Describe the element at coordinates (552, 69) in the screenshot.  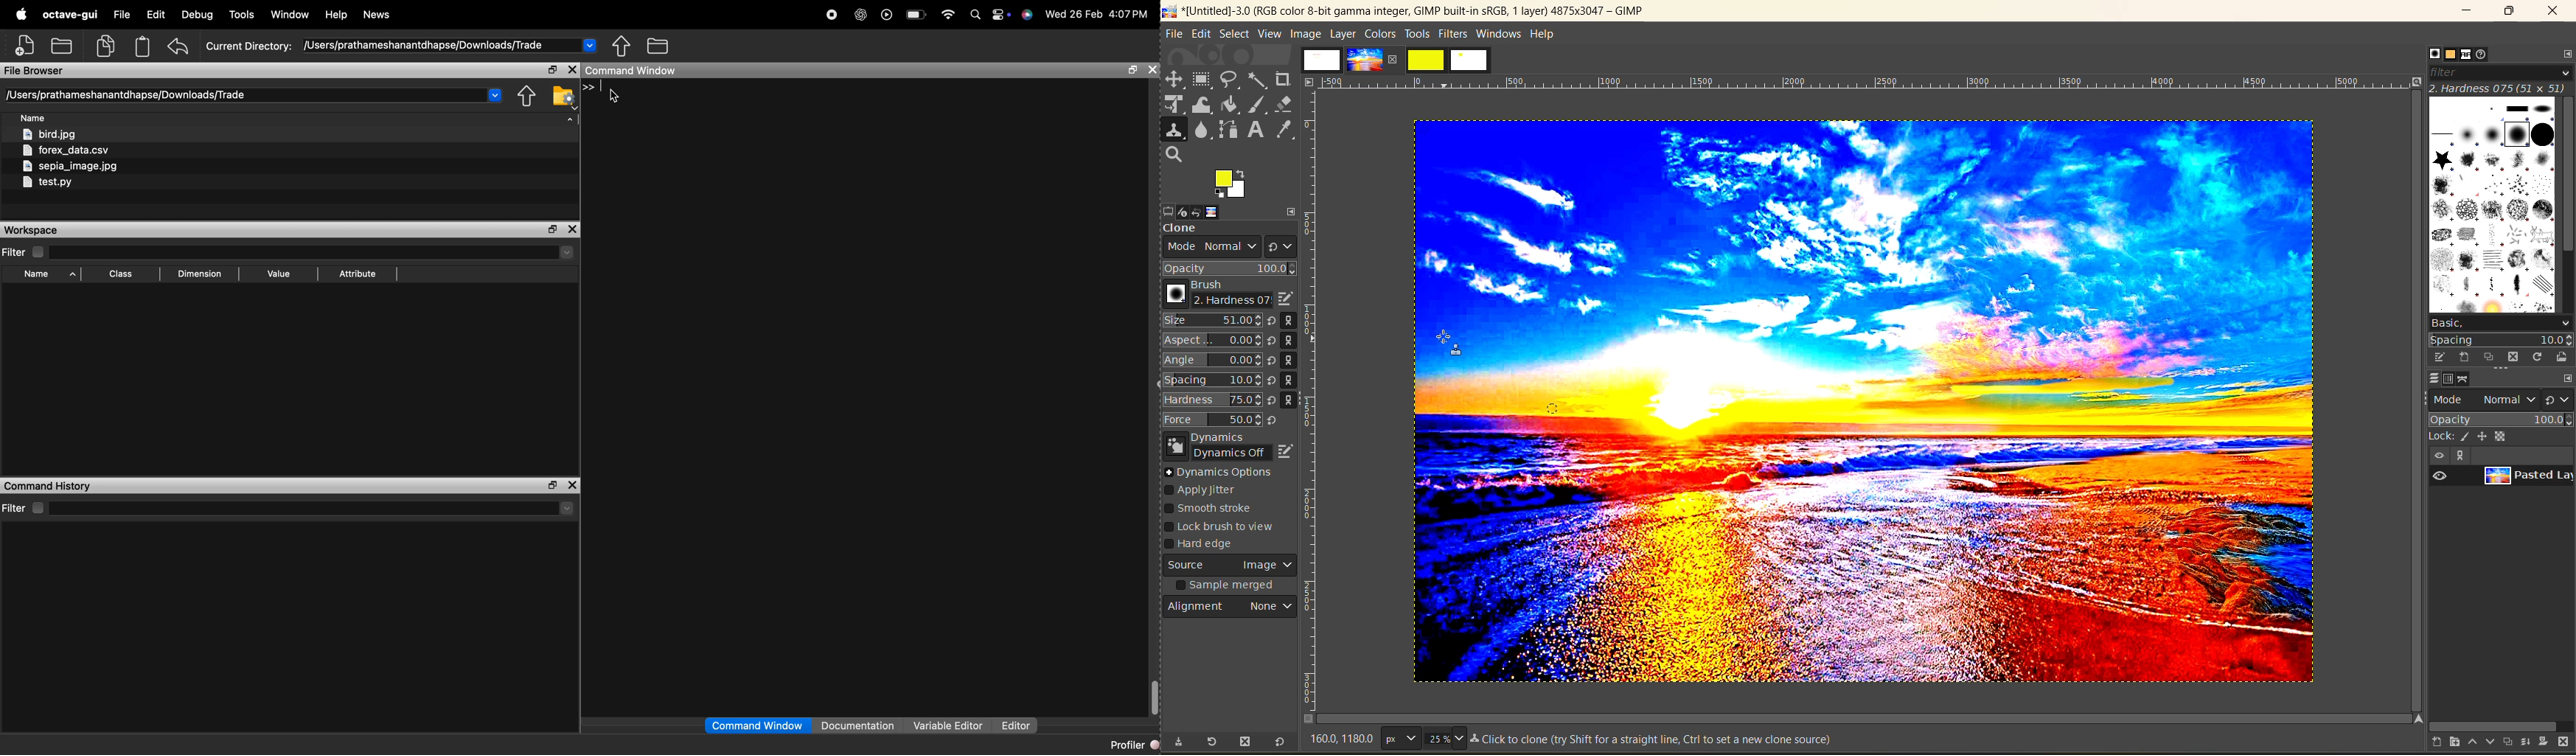
I see `open in separate window` at that location.